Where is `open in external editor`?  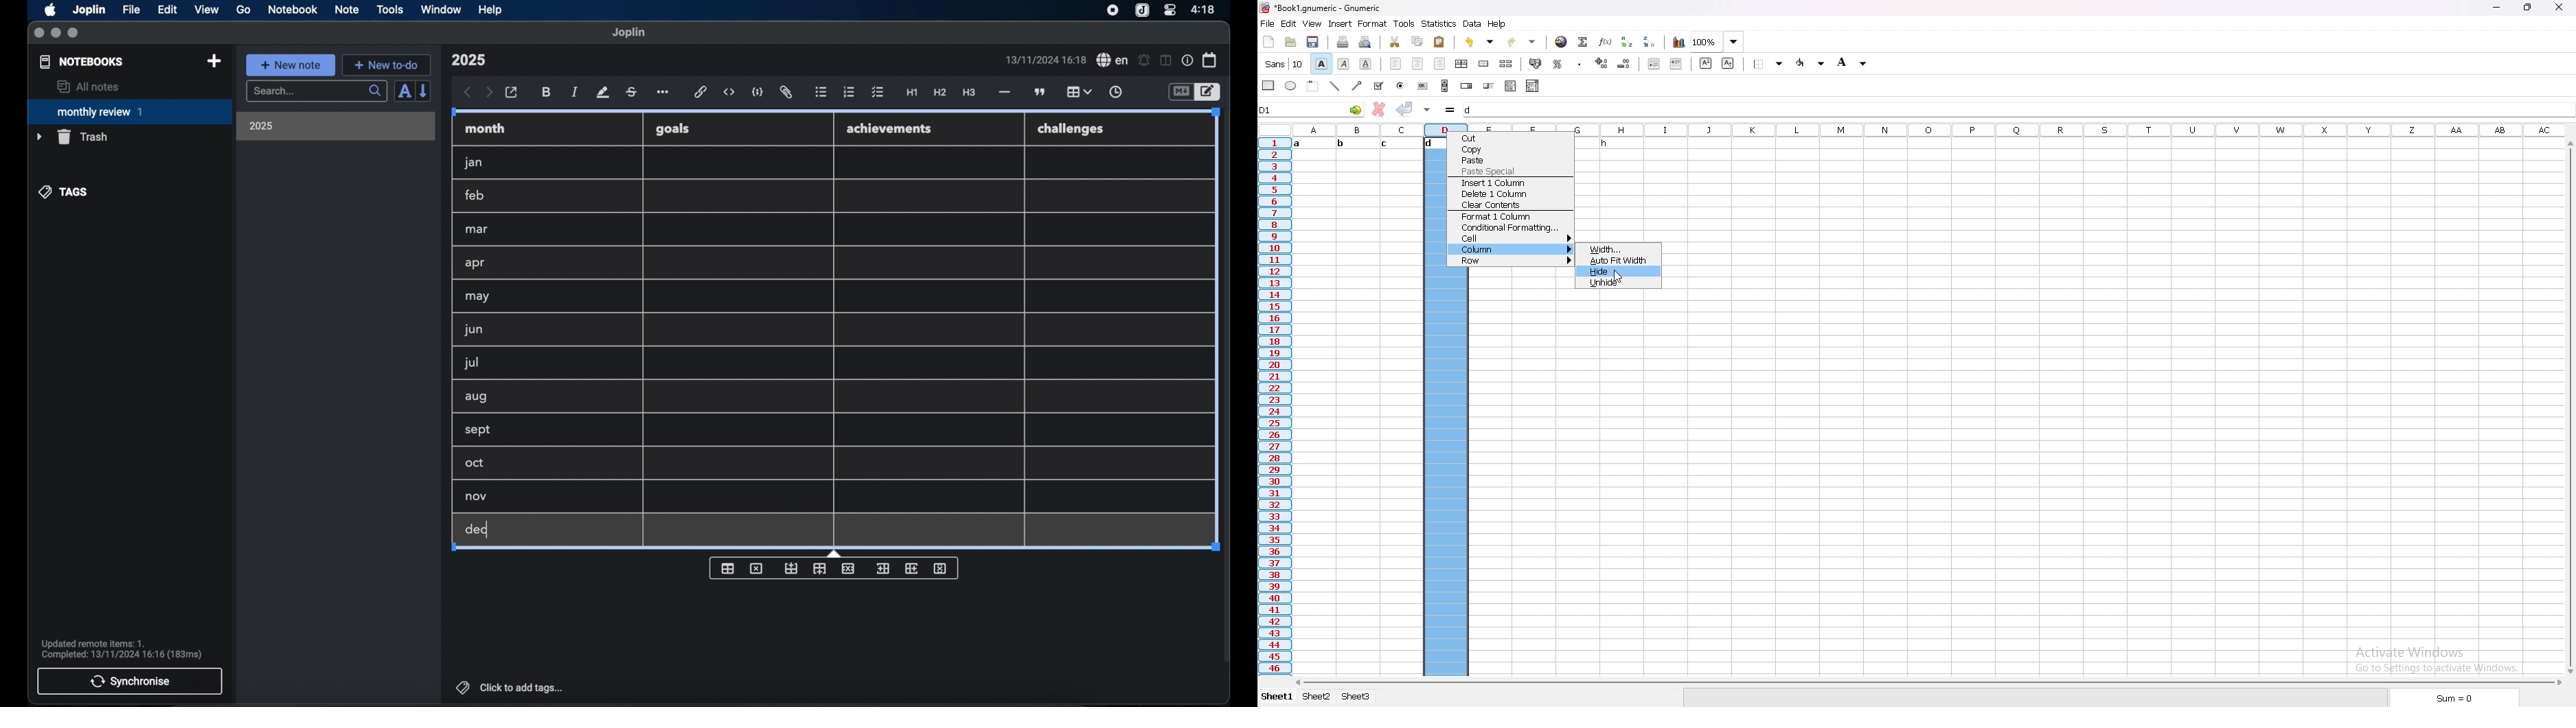
open in external editor is located at coordinates (512, 93).